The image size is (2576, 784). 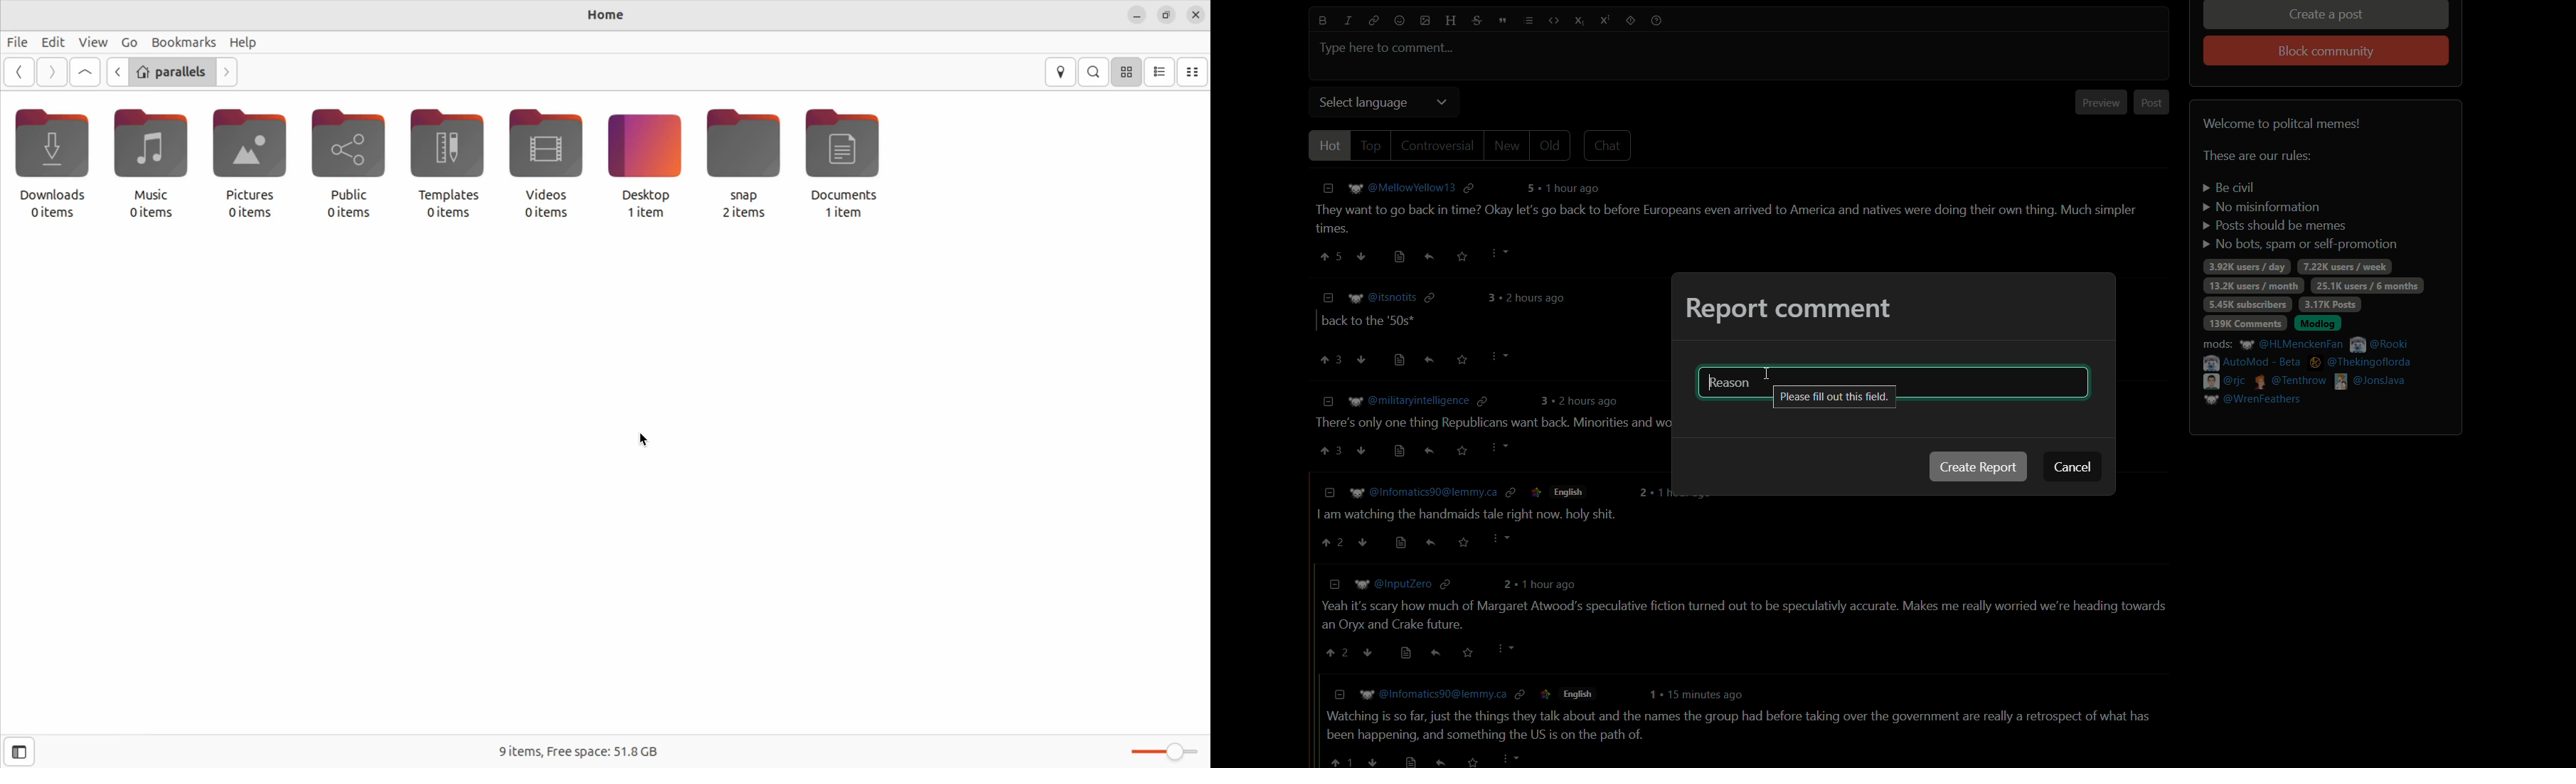 What do you see at coordinates (1490, 518) in the screenshot?
I see `comment-4` at bounding box center [1490, 518].